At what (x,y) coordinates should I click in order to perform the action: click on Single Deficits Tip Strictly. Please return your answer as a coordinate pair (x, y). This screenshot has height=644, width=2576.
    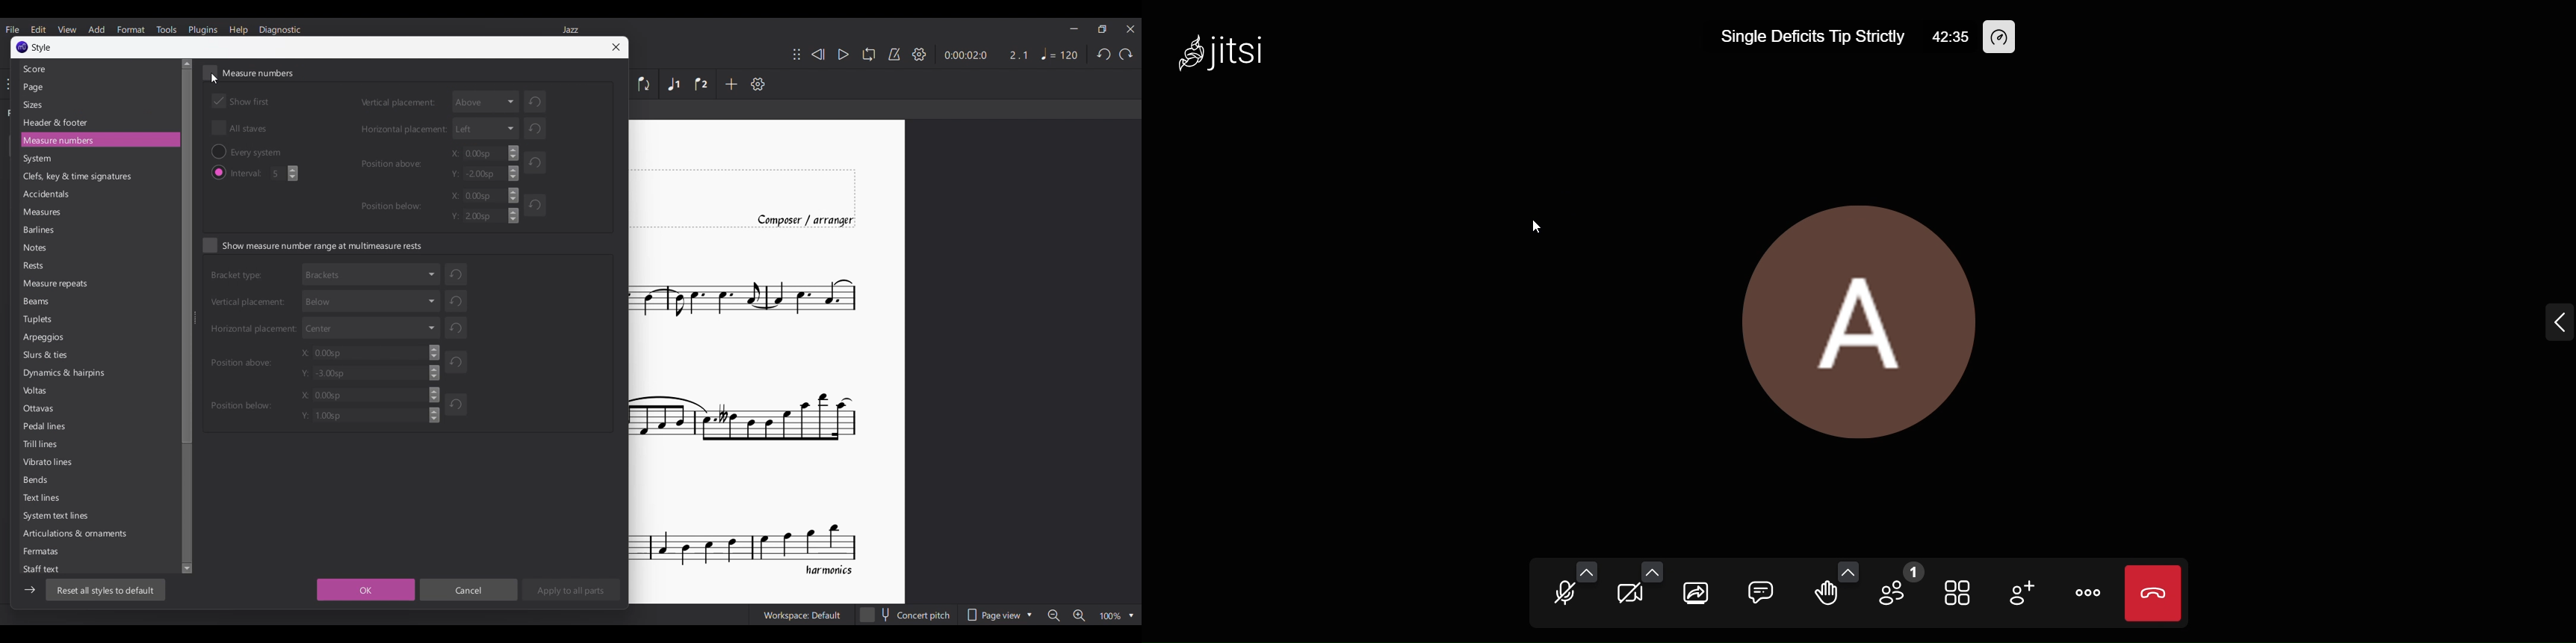
    Looking at the image, I should click on (1809, 37).